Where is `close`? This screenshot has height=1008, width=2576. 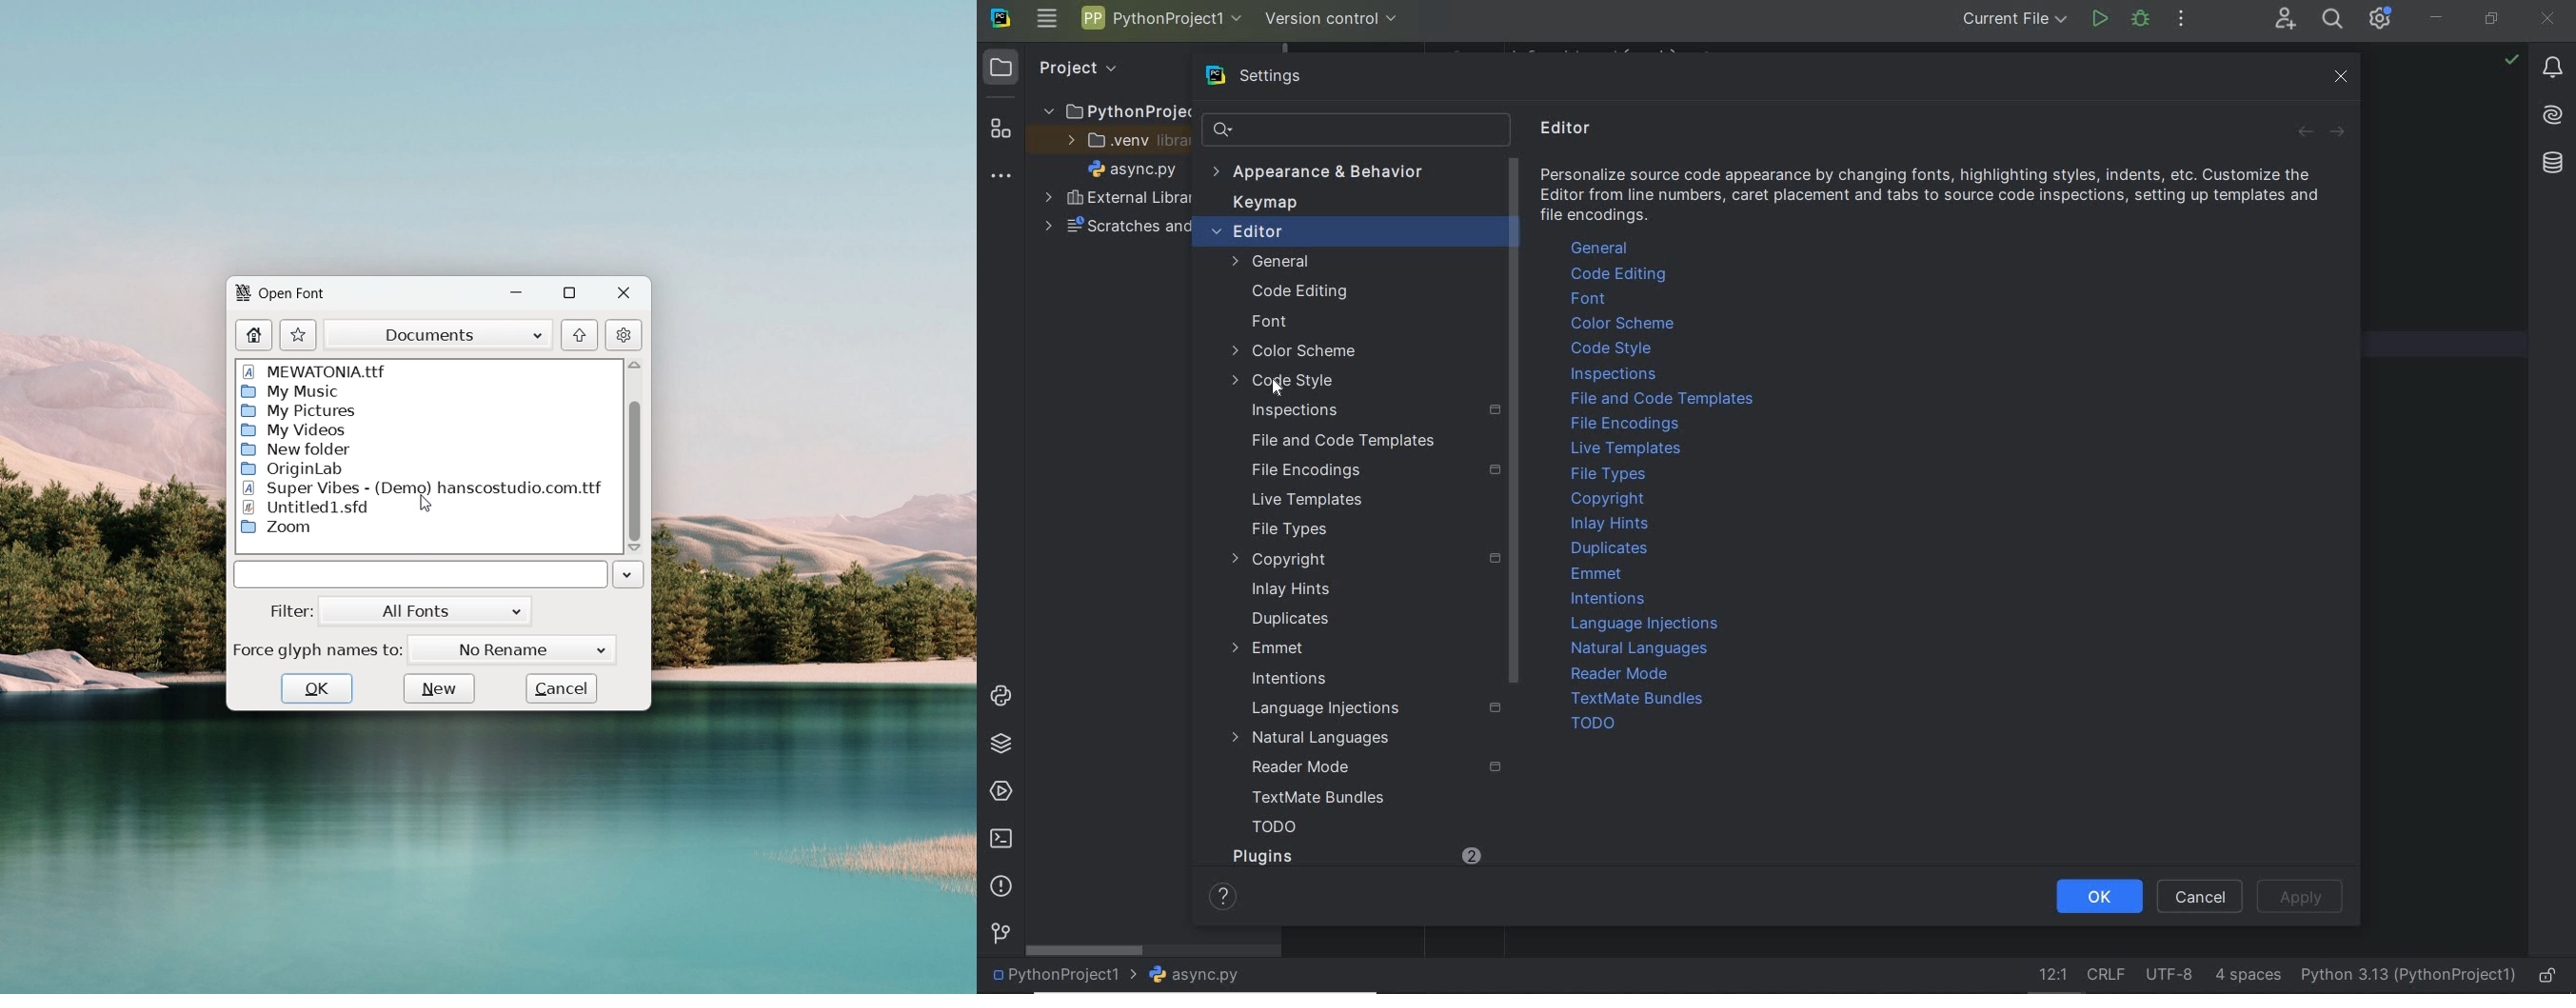 close is located at coordinates (623, 295).